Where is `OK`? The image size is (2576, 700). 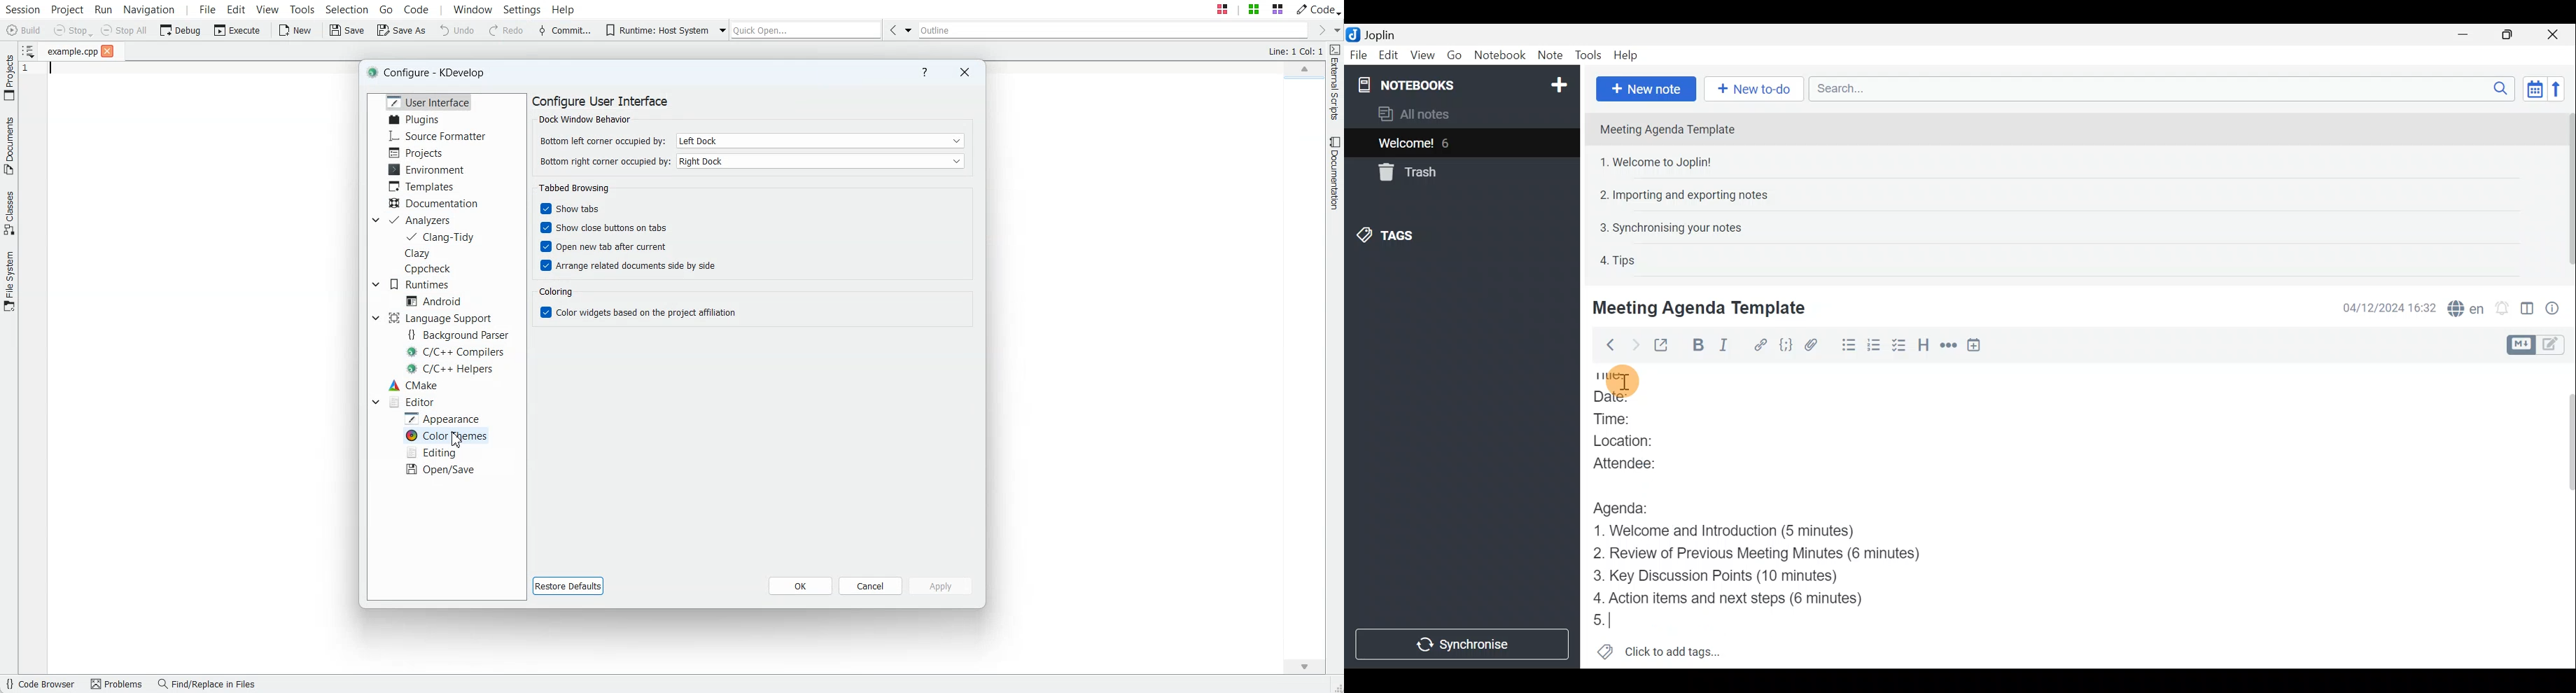 OK is located at coordinates (800, 585).